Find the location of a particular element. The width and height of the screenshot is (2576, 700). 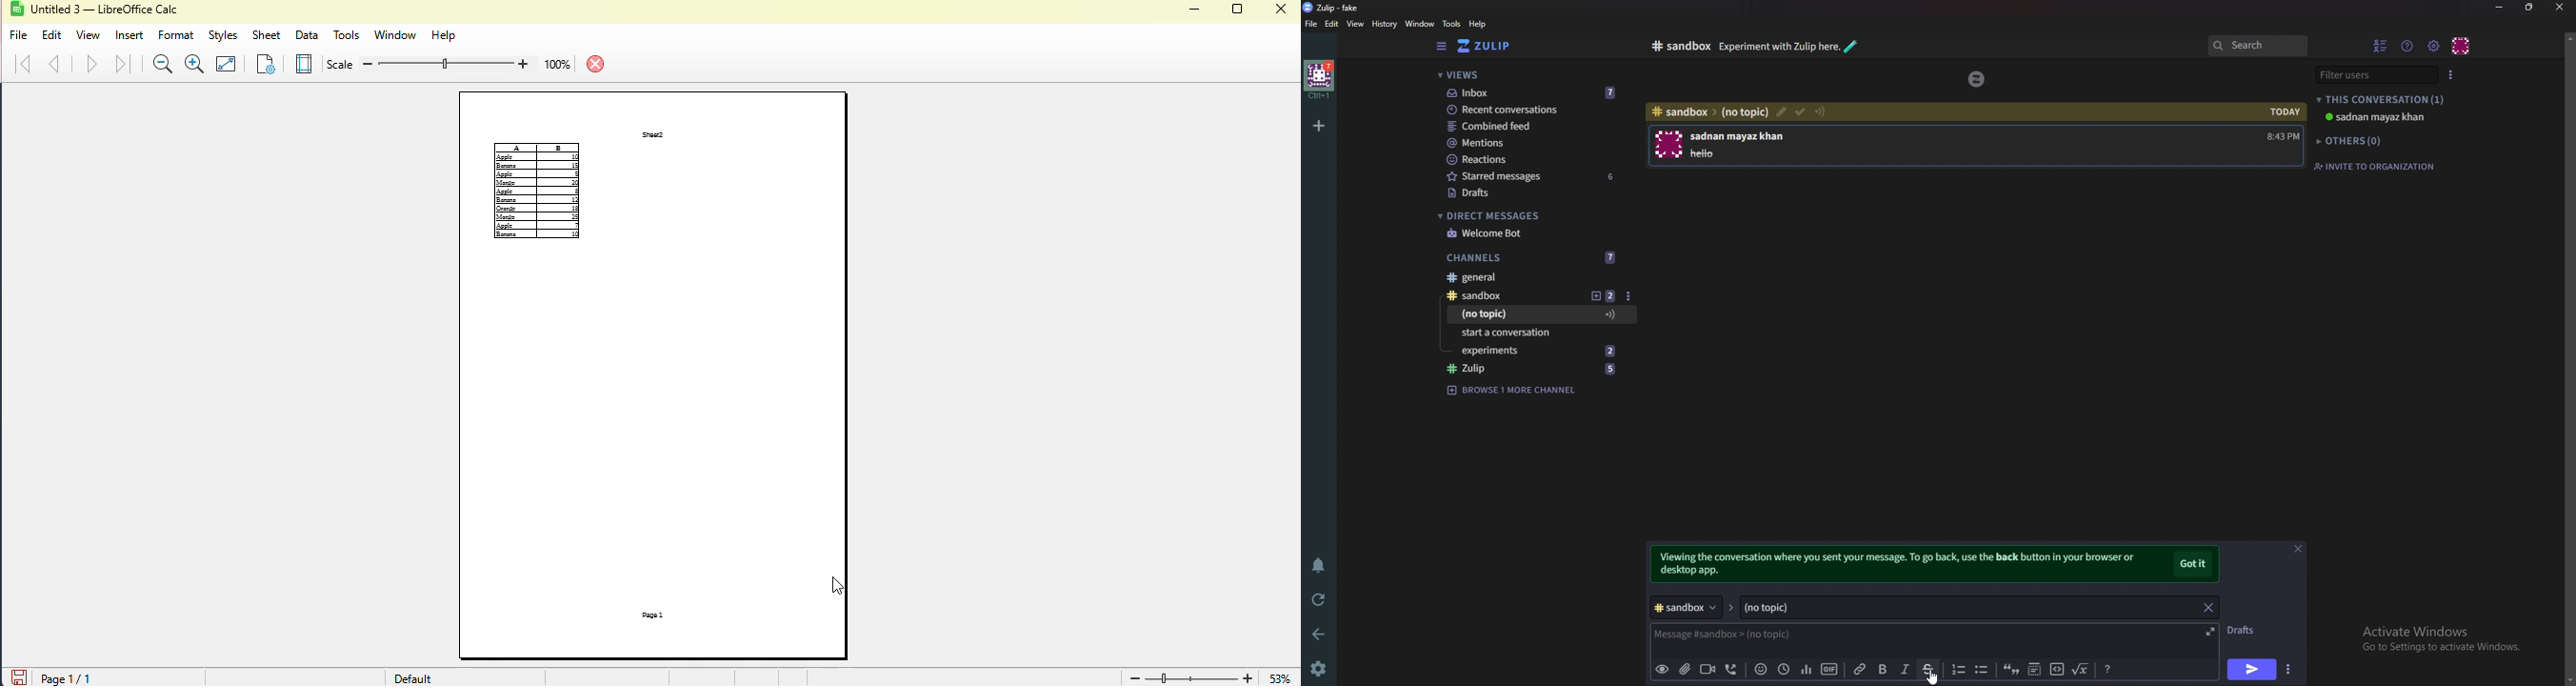

hello is located at coordinates (1707, 152).